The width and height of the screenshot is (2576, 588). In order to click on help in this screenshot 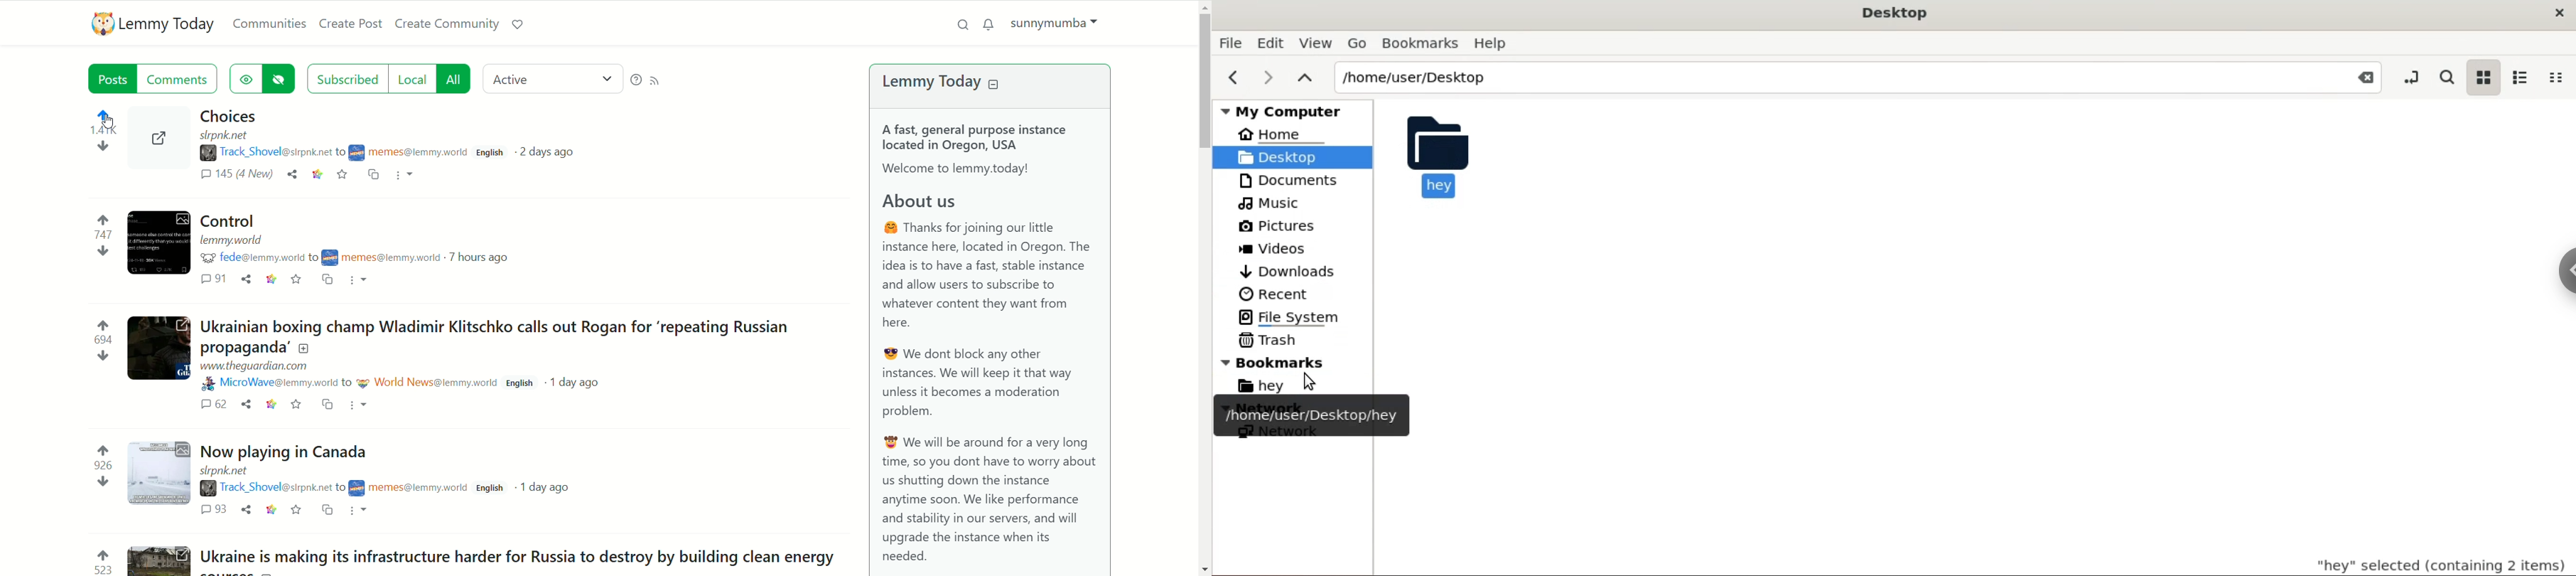, I will do `click(636, 81)`.